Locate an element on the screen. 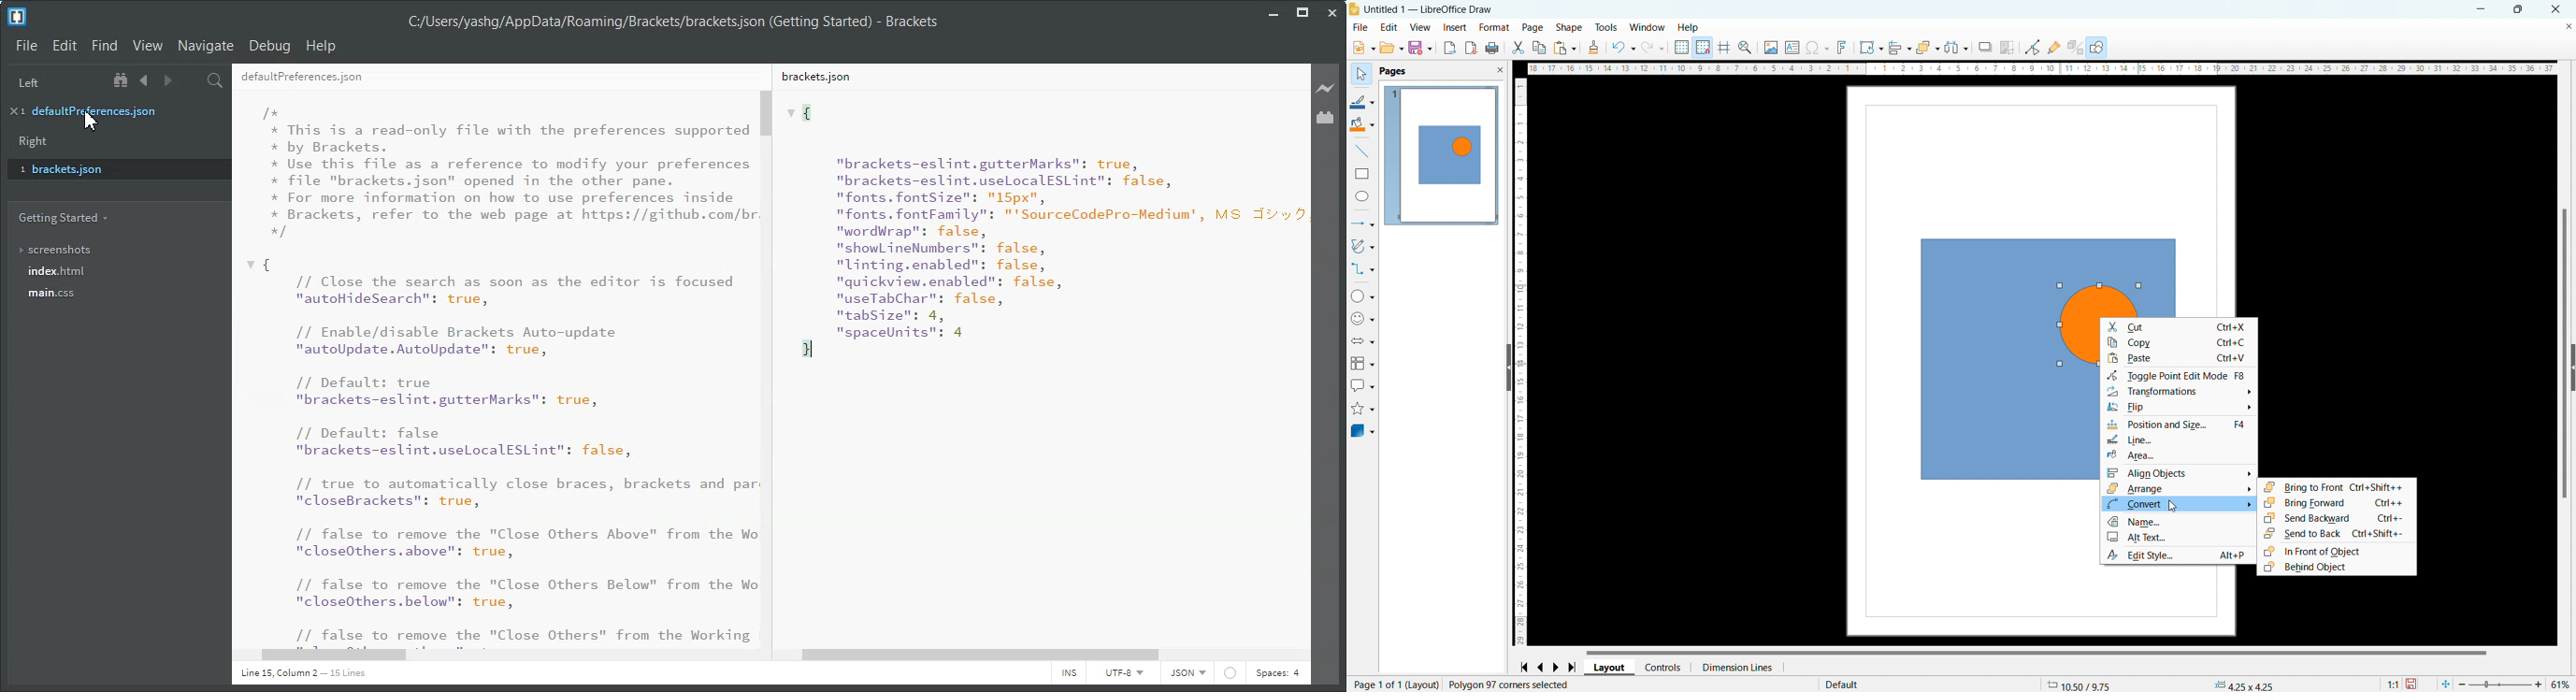  Navigate Forward is located at coordinates (165, 79).